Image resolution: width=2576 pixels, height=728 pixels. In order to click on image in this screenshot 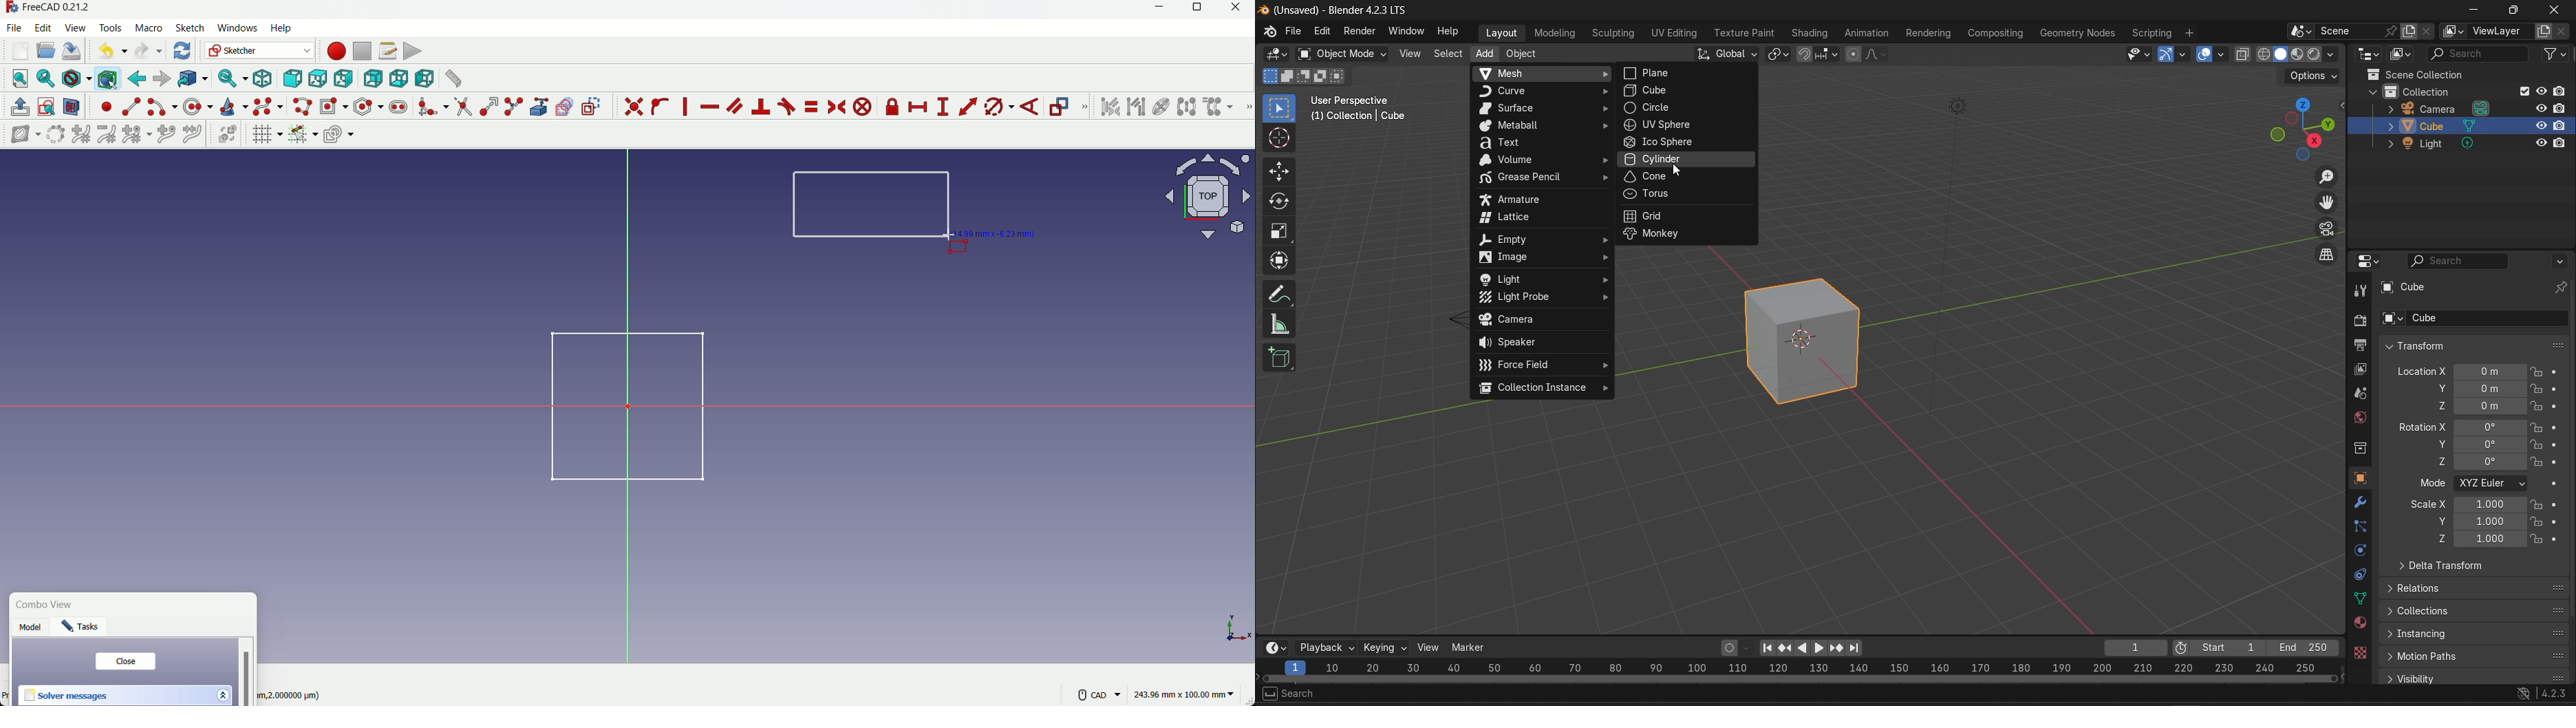, I will do `click(1541, 258)`.